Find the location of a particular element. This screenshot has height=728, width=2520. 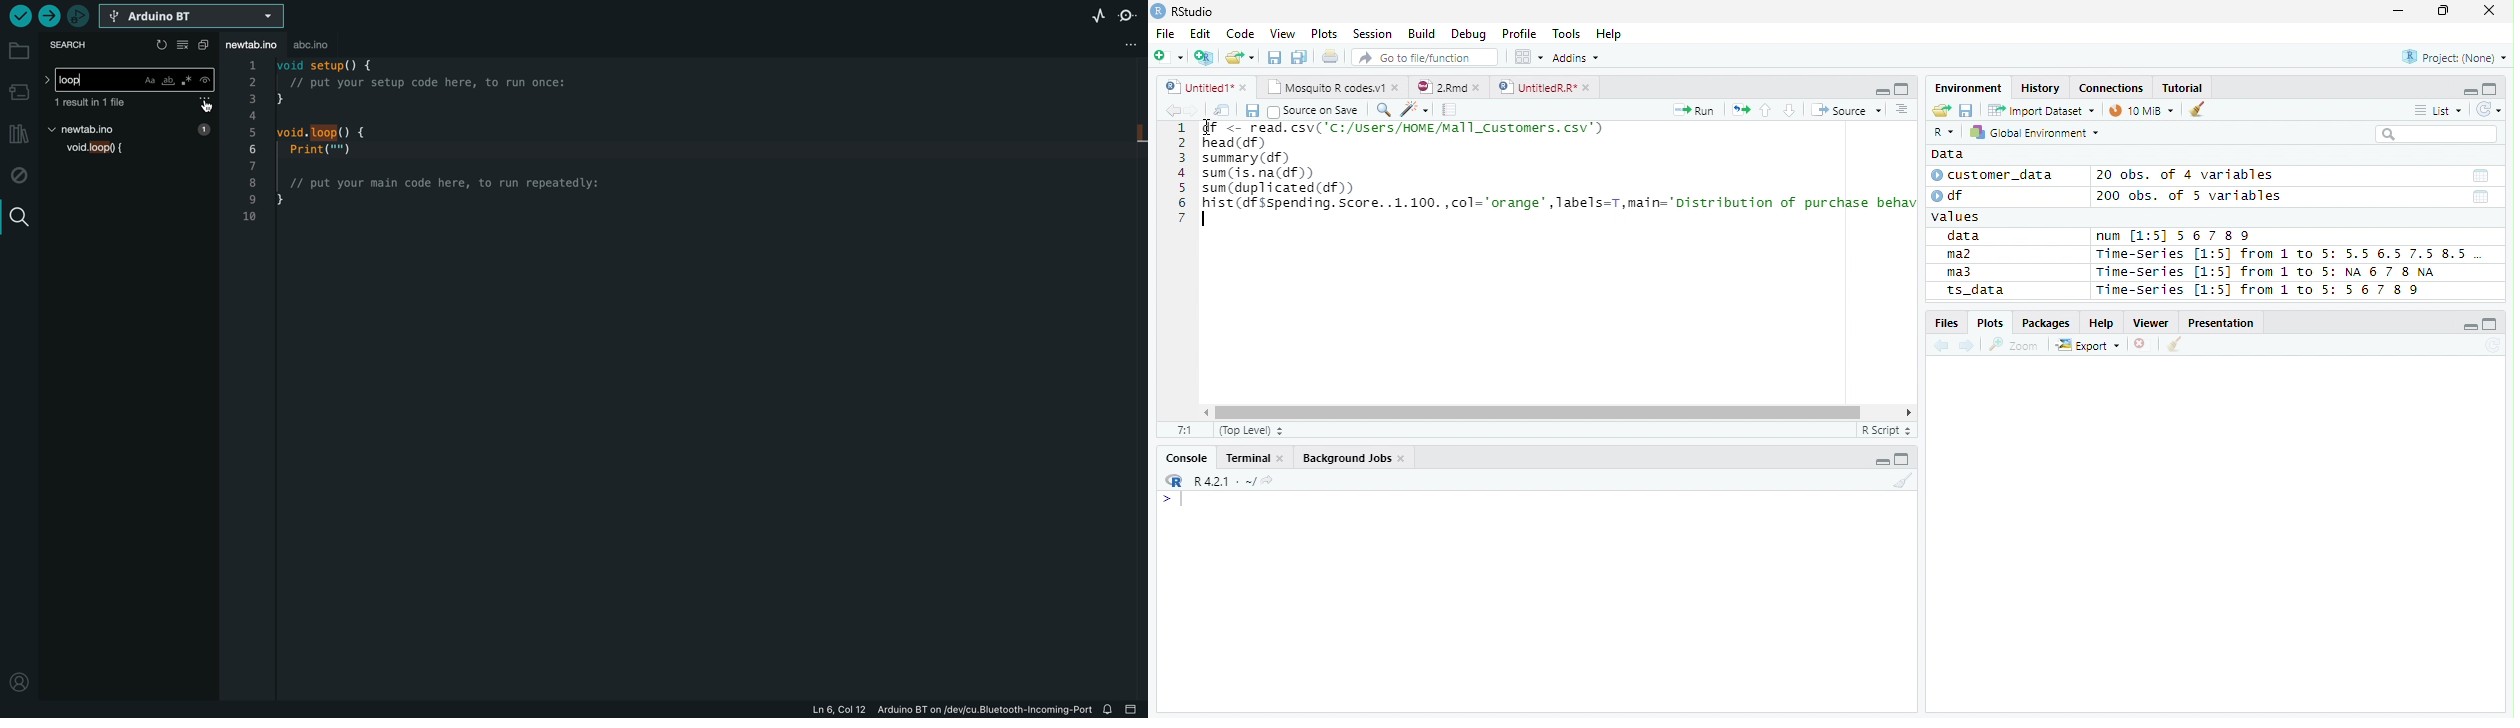

abc is located at coordinates (323, 45).